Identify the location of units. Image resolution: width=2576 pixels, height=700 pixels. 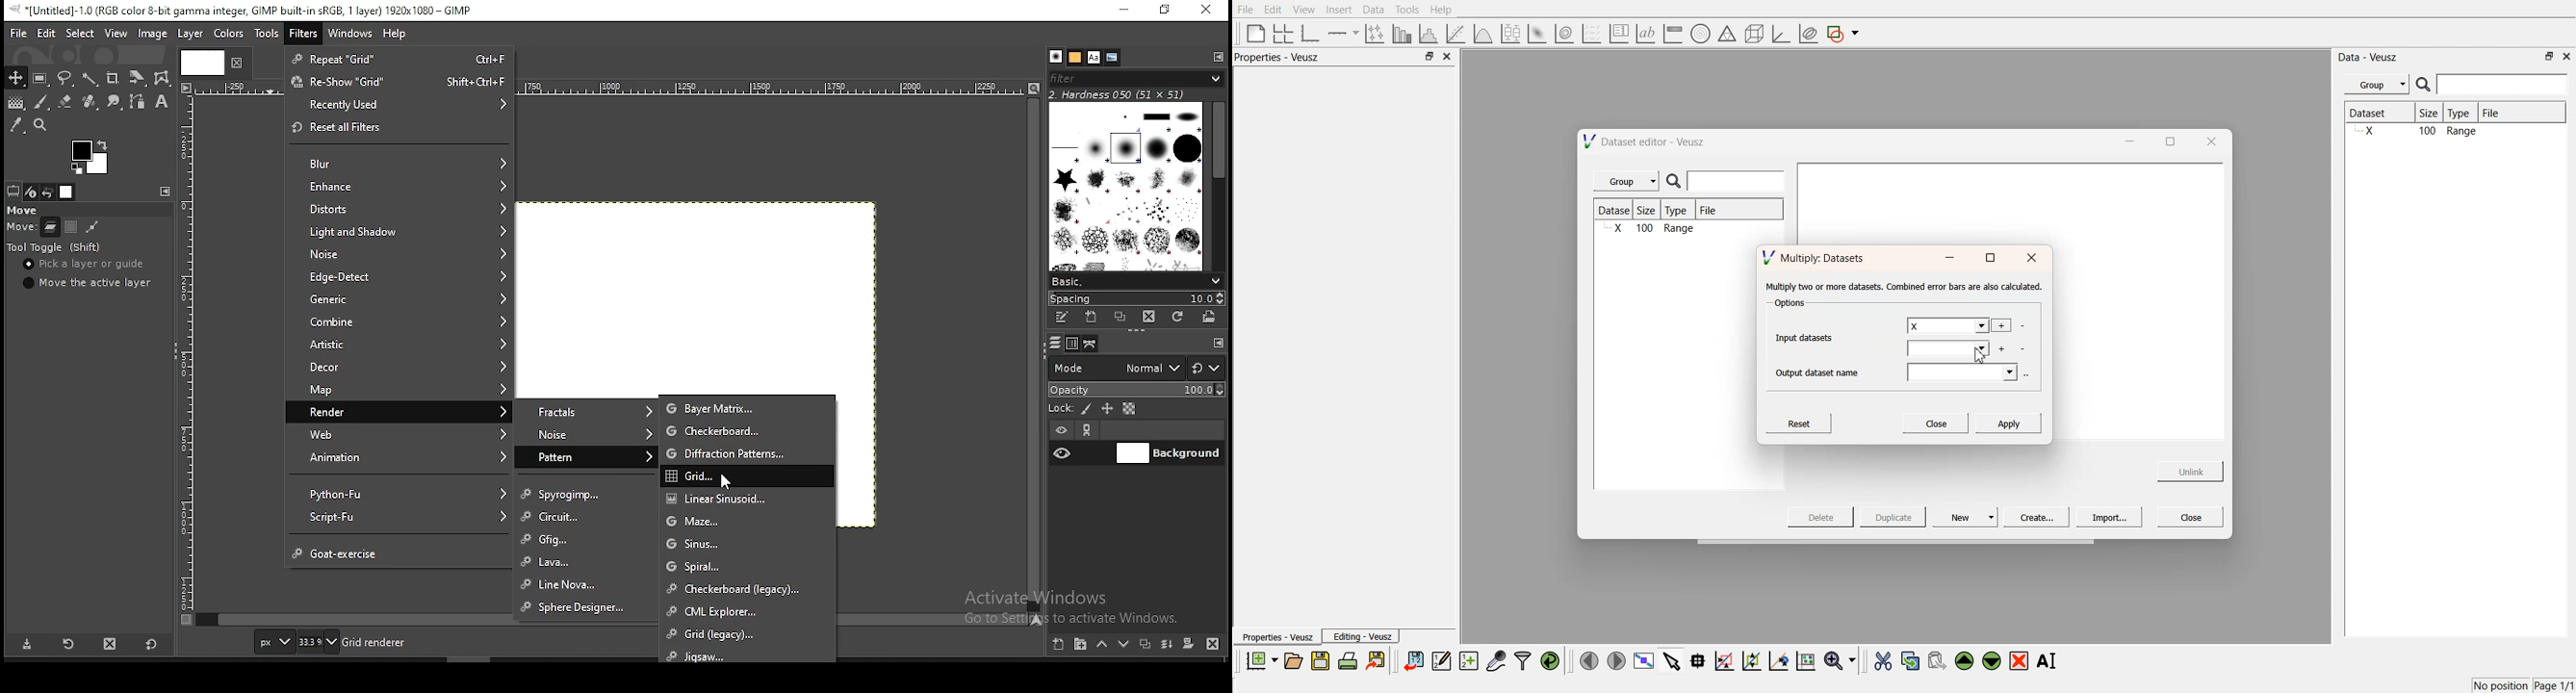
(273, 641).